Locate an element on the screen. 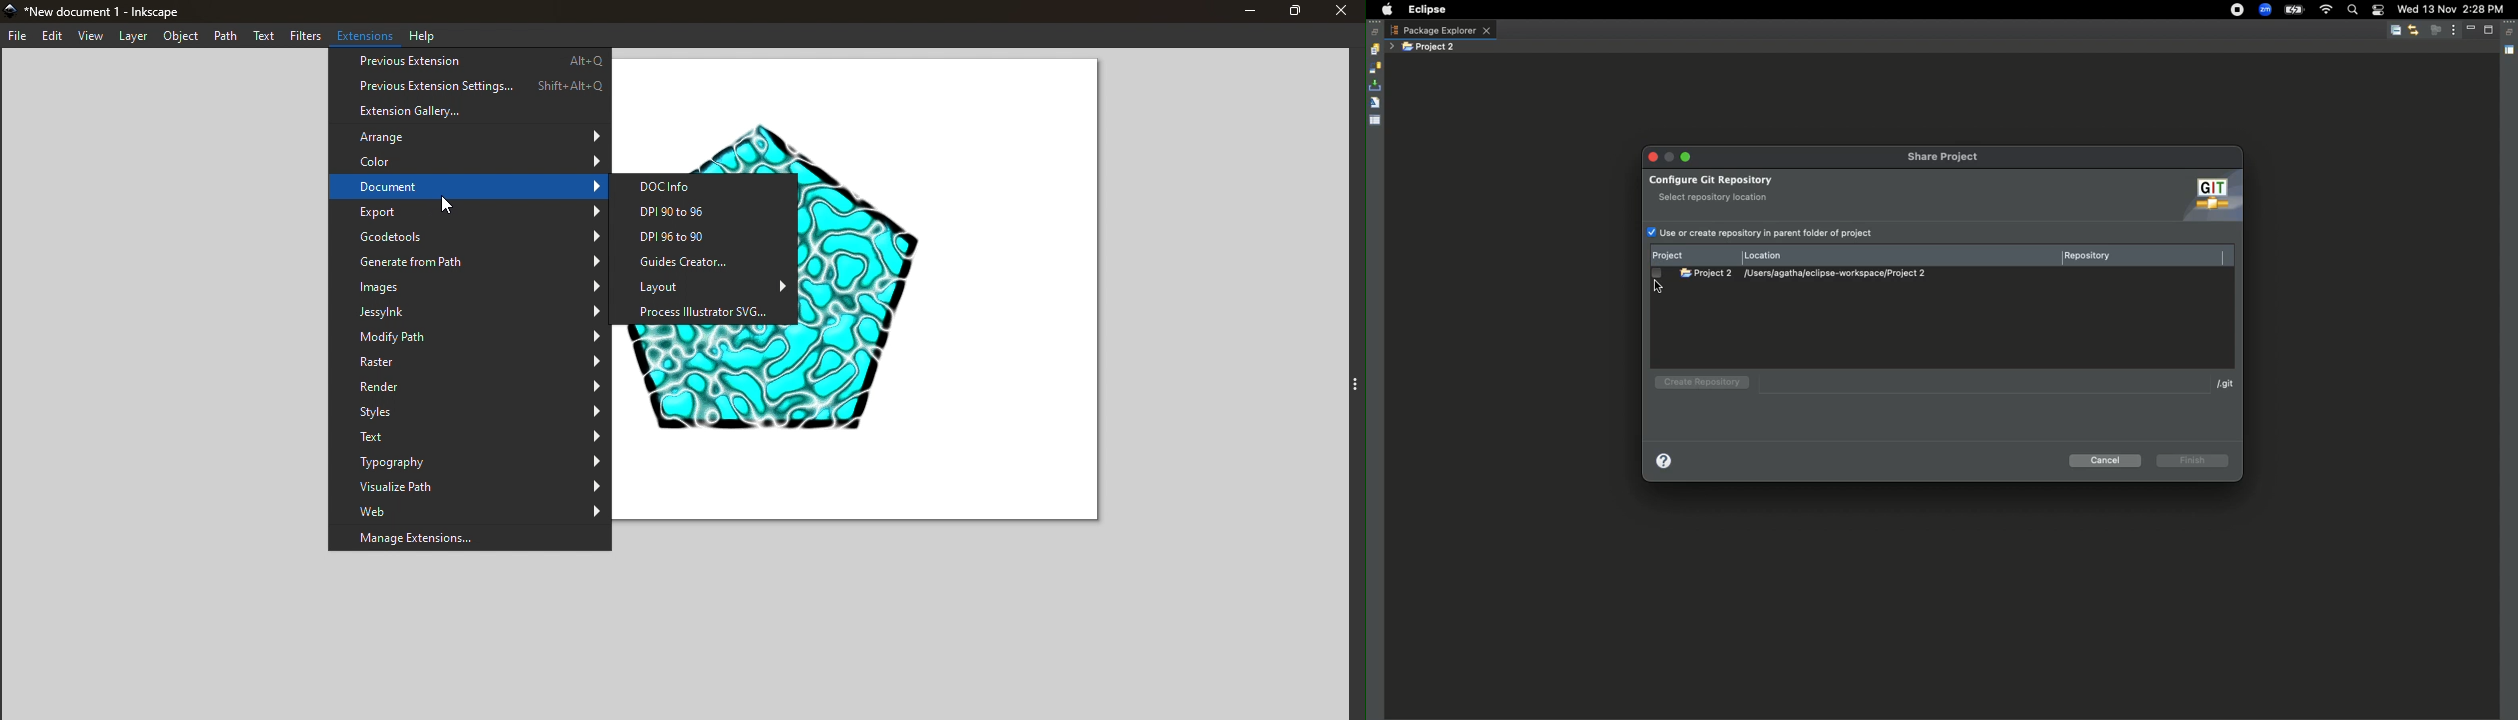 The width and height of the screenshot is (2520, 728). pointer cursor is located at coordinates (1656, 286).